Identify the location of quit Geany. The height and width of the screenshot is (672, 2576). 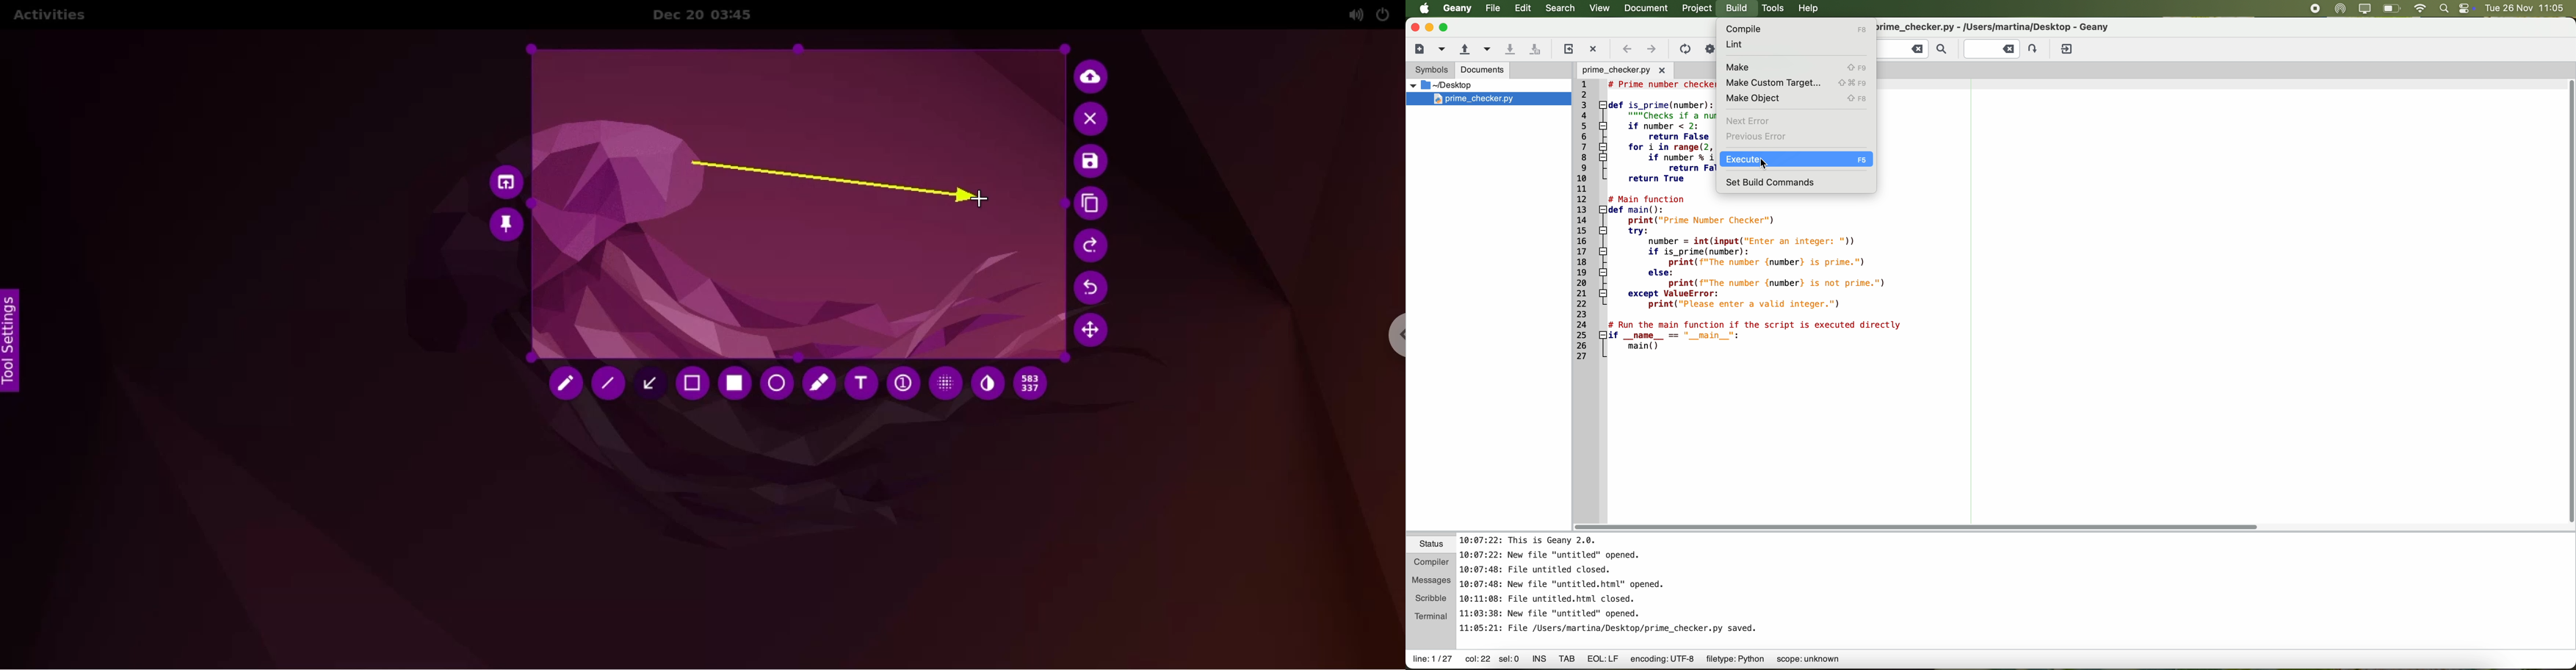
(2068, 49).